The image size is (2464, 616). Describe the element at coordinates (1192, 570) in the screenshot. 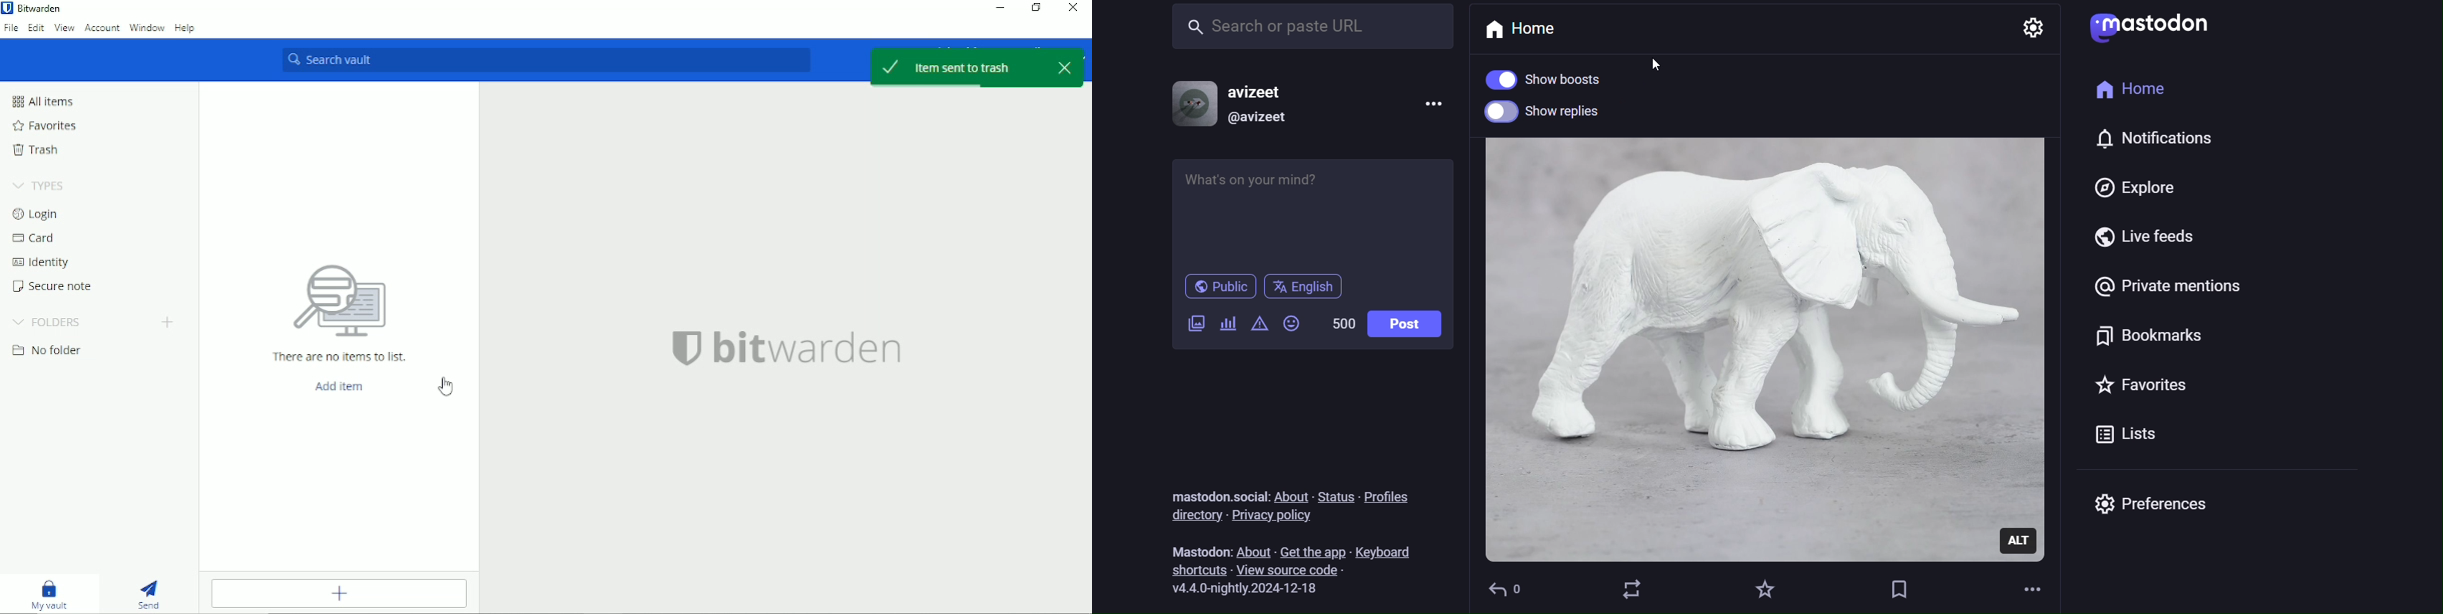

I see `shortcuts` at that location.